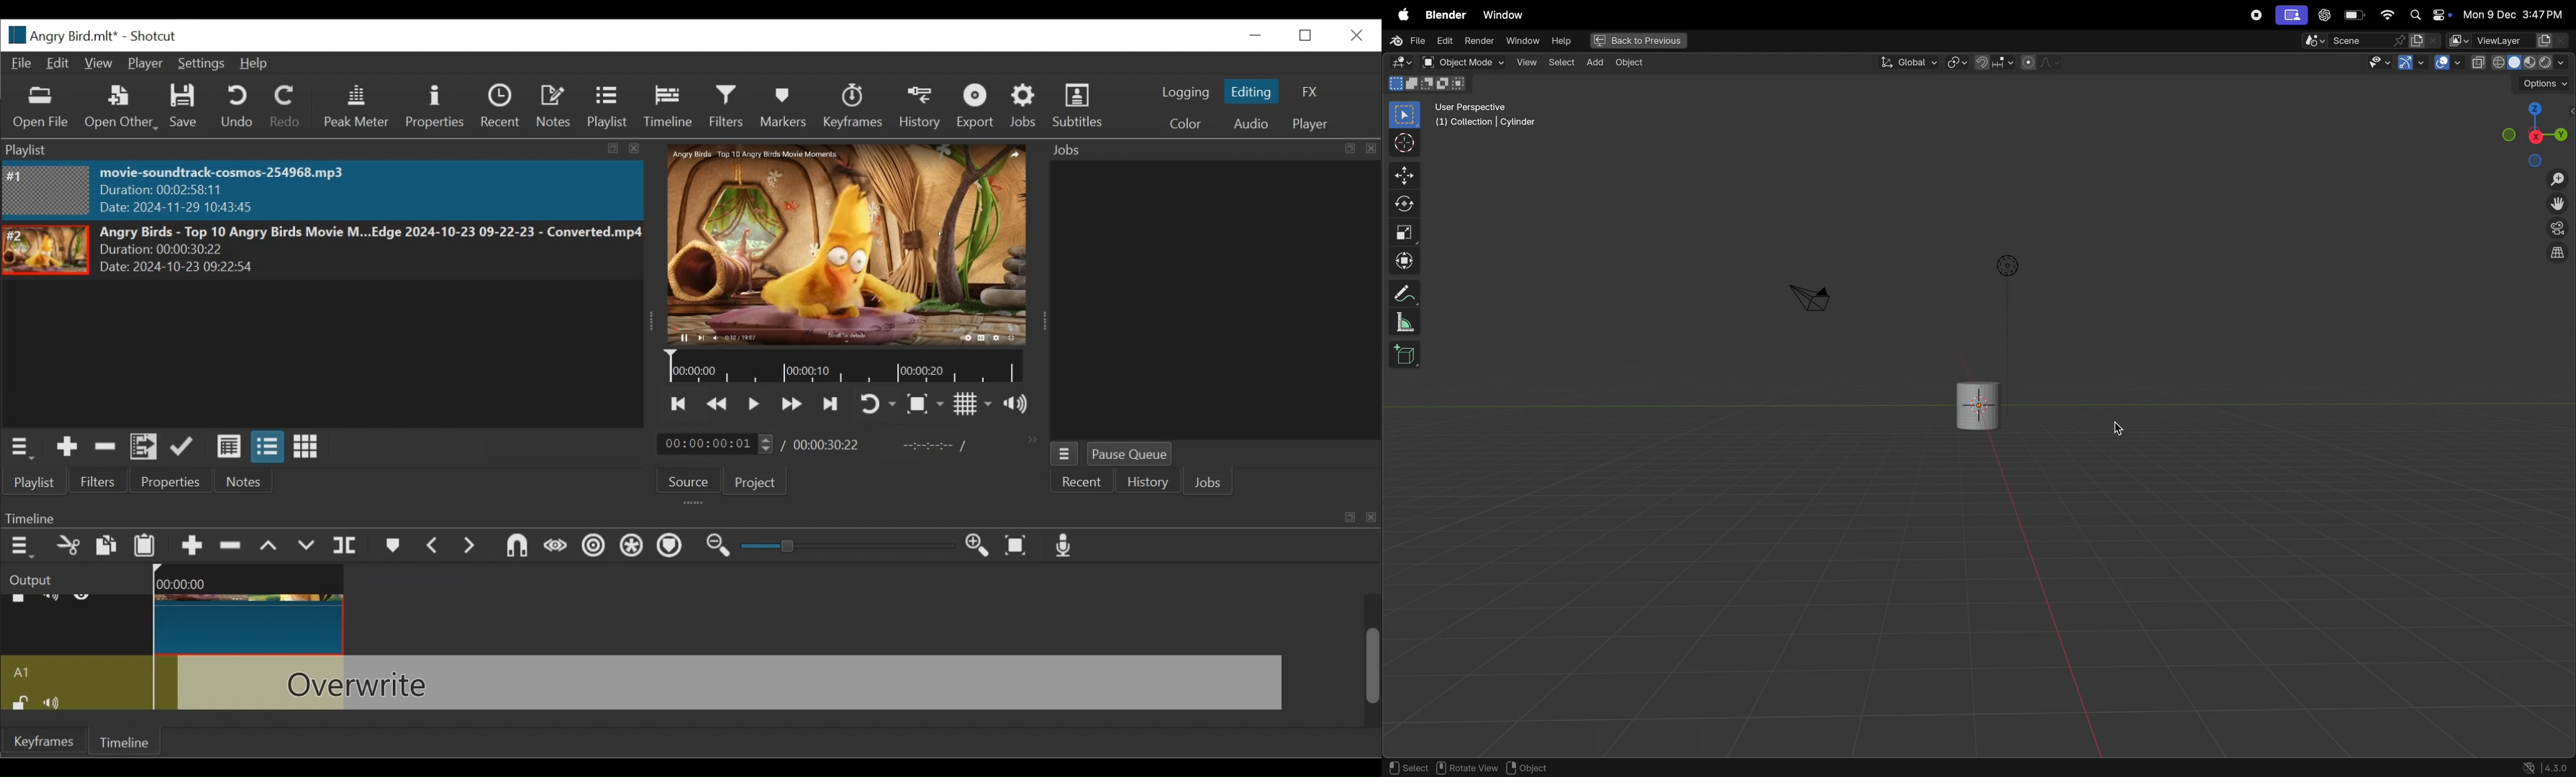  Describe the element at coordinates (186, 107) in the screenshot. I see `Save` at that location.